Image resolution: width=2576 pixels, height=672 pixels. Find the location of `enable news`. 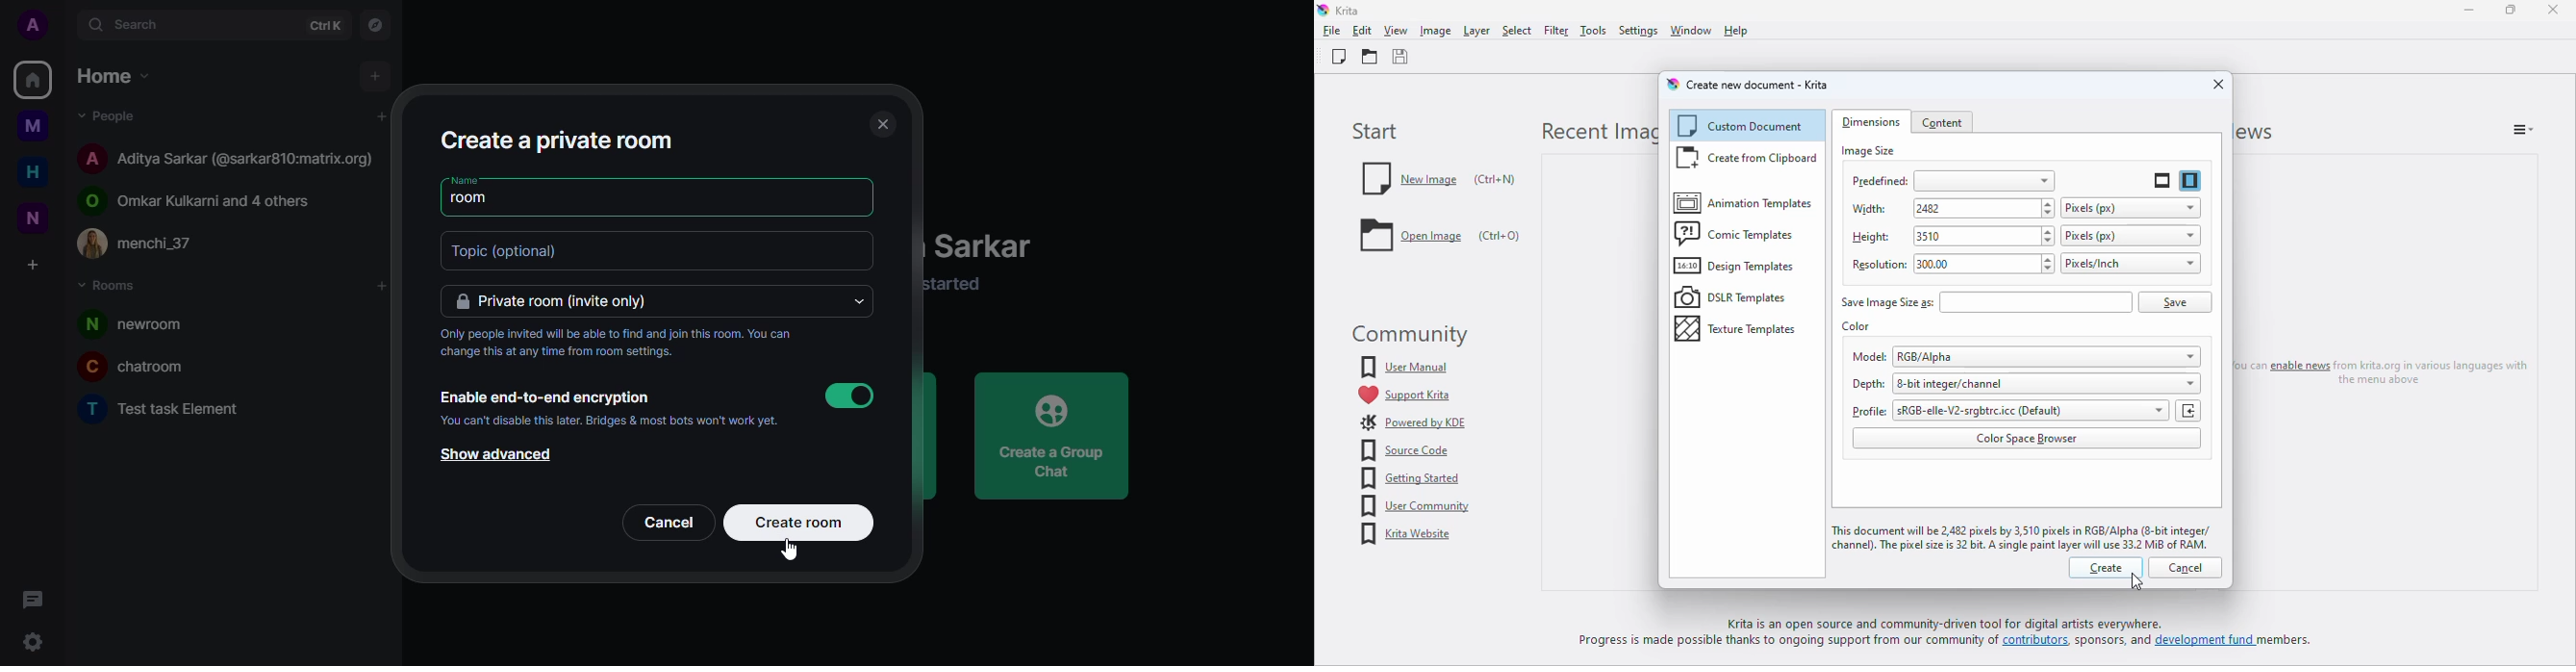

enable news is located at coordinates (2299, 366).